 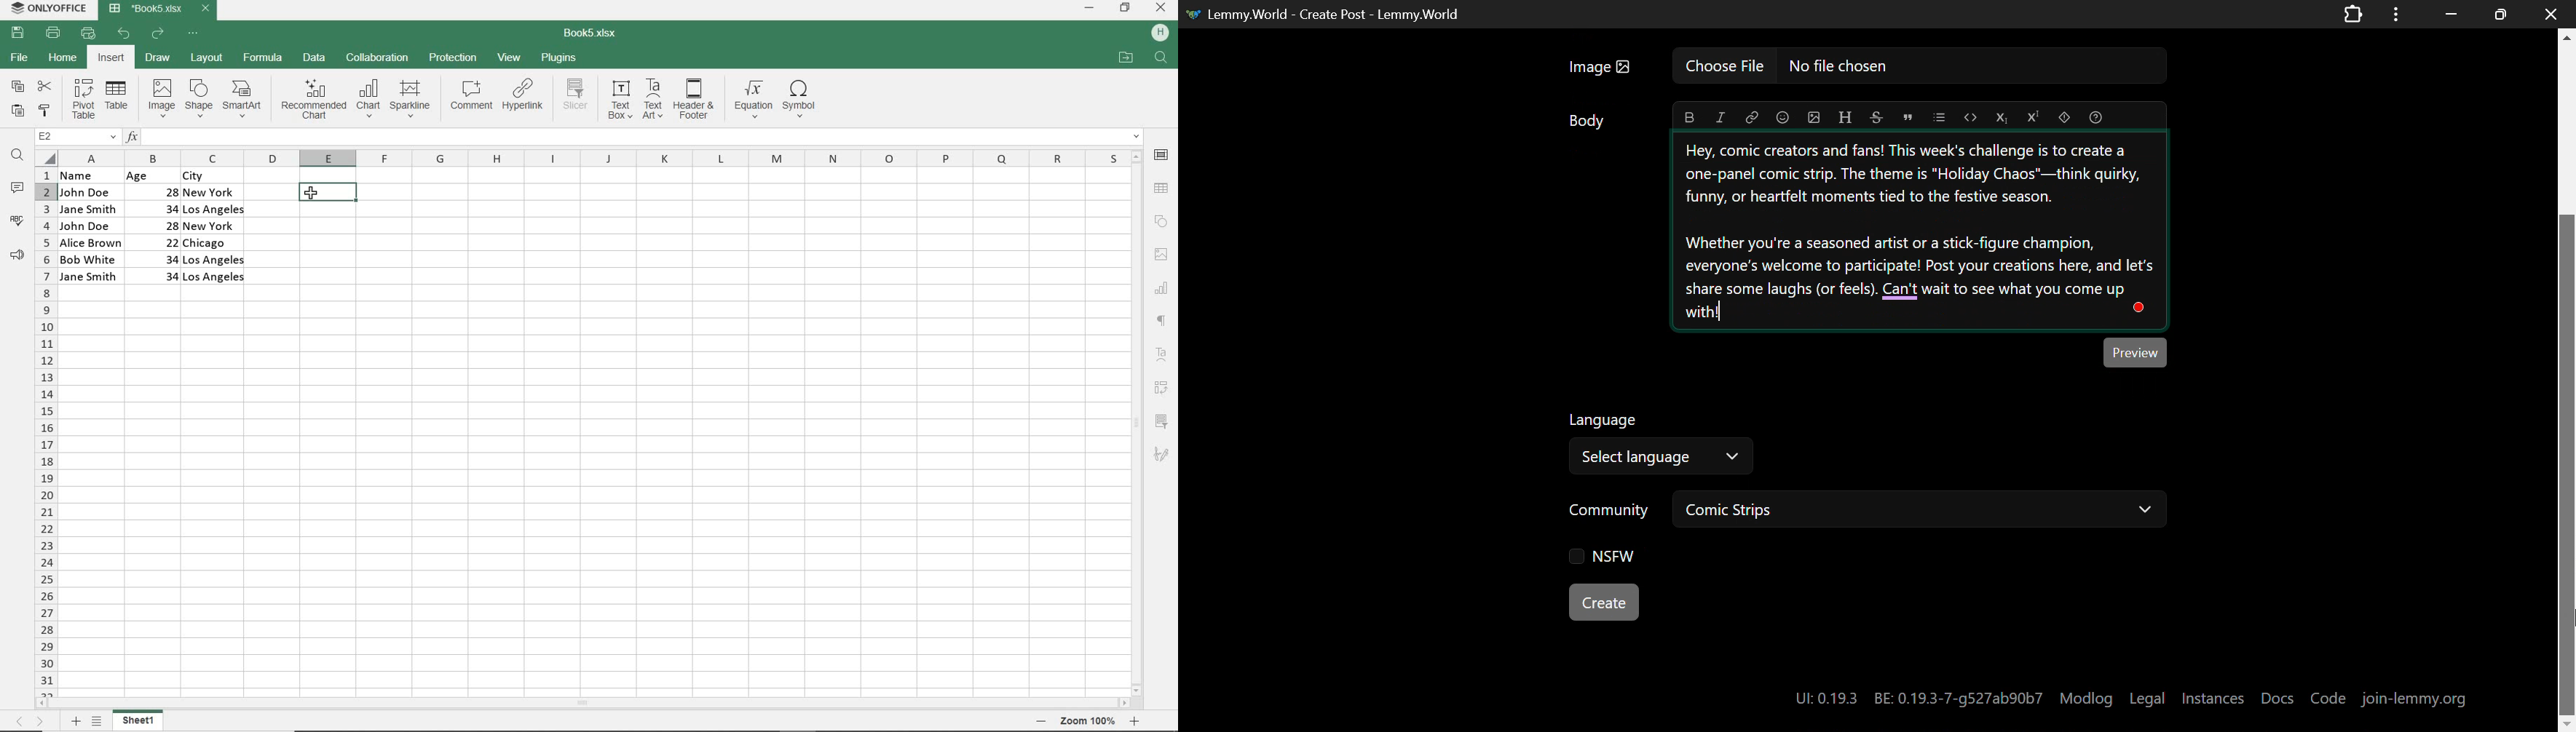 What do you see at coordinates (1090, 8) in the screenshot?
I see `MINIMIZE` at bounding box center [1090, 8].